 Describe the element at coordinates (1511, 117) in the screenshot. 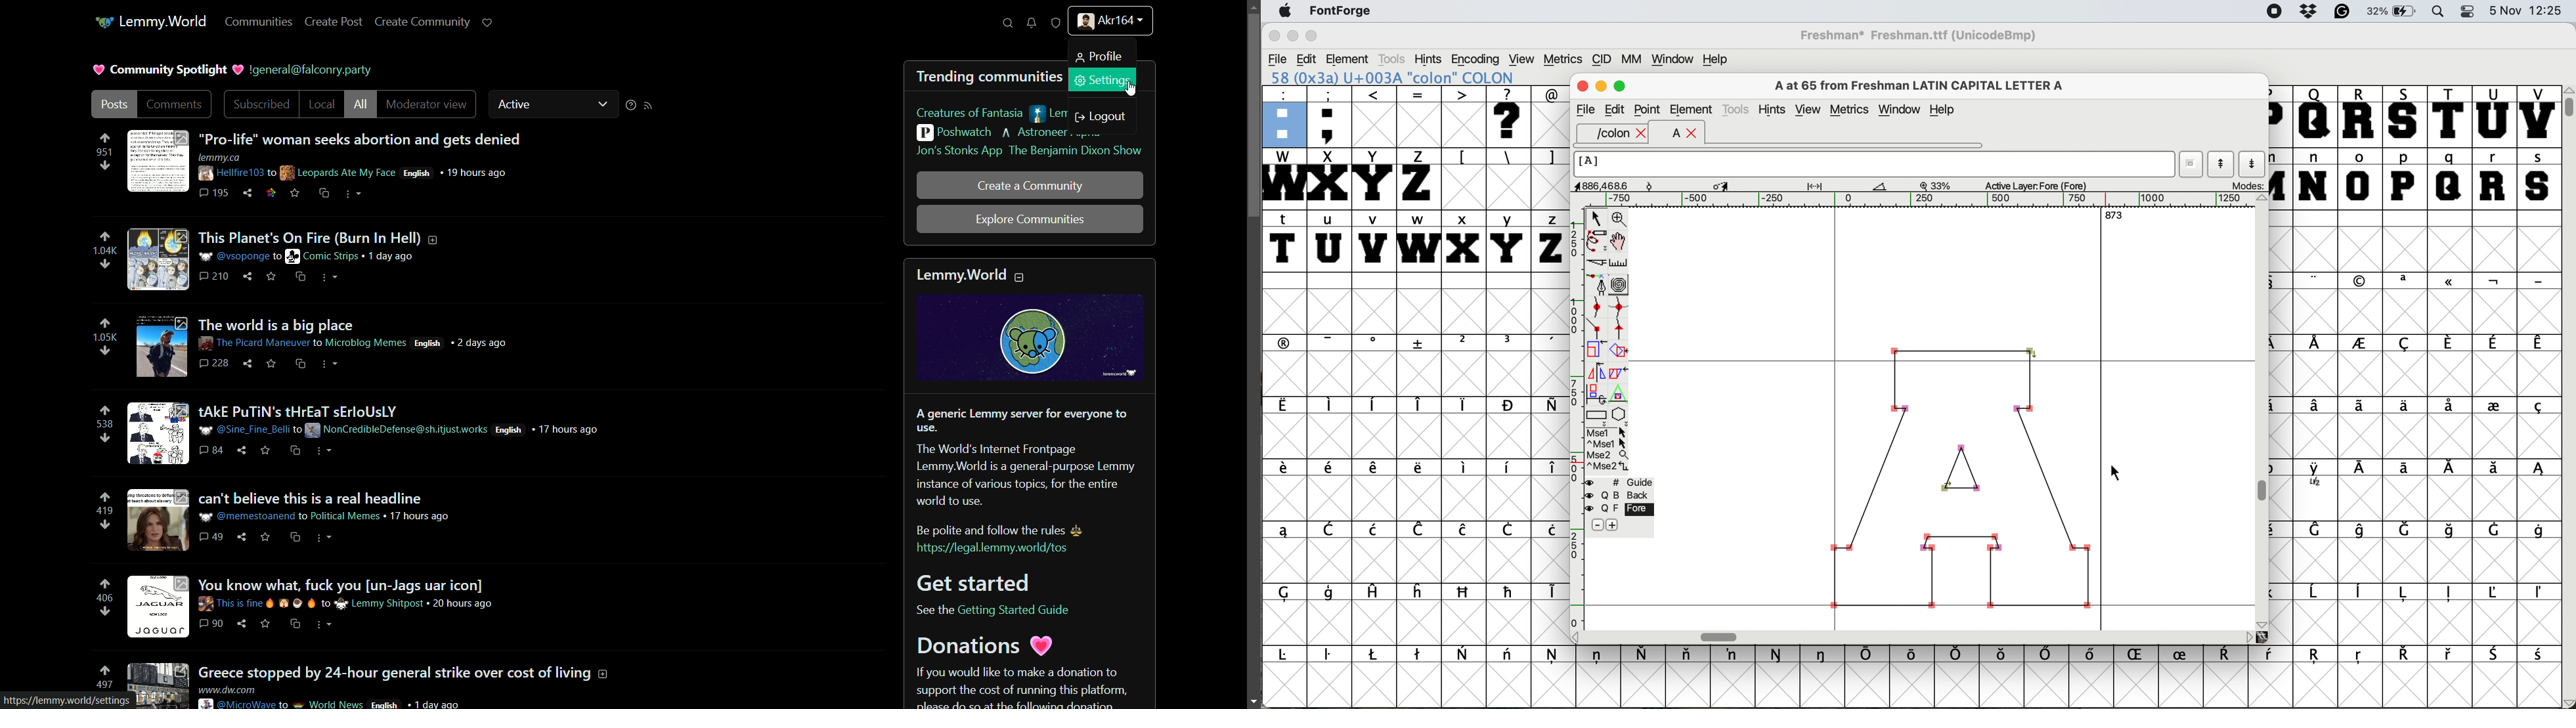

I see `?` at that location.